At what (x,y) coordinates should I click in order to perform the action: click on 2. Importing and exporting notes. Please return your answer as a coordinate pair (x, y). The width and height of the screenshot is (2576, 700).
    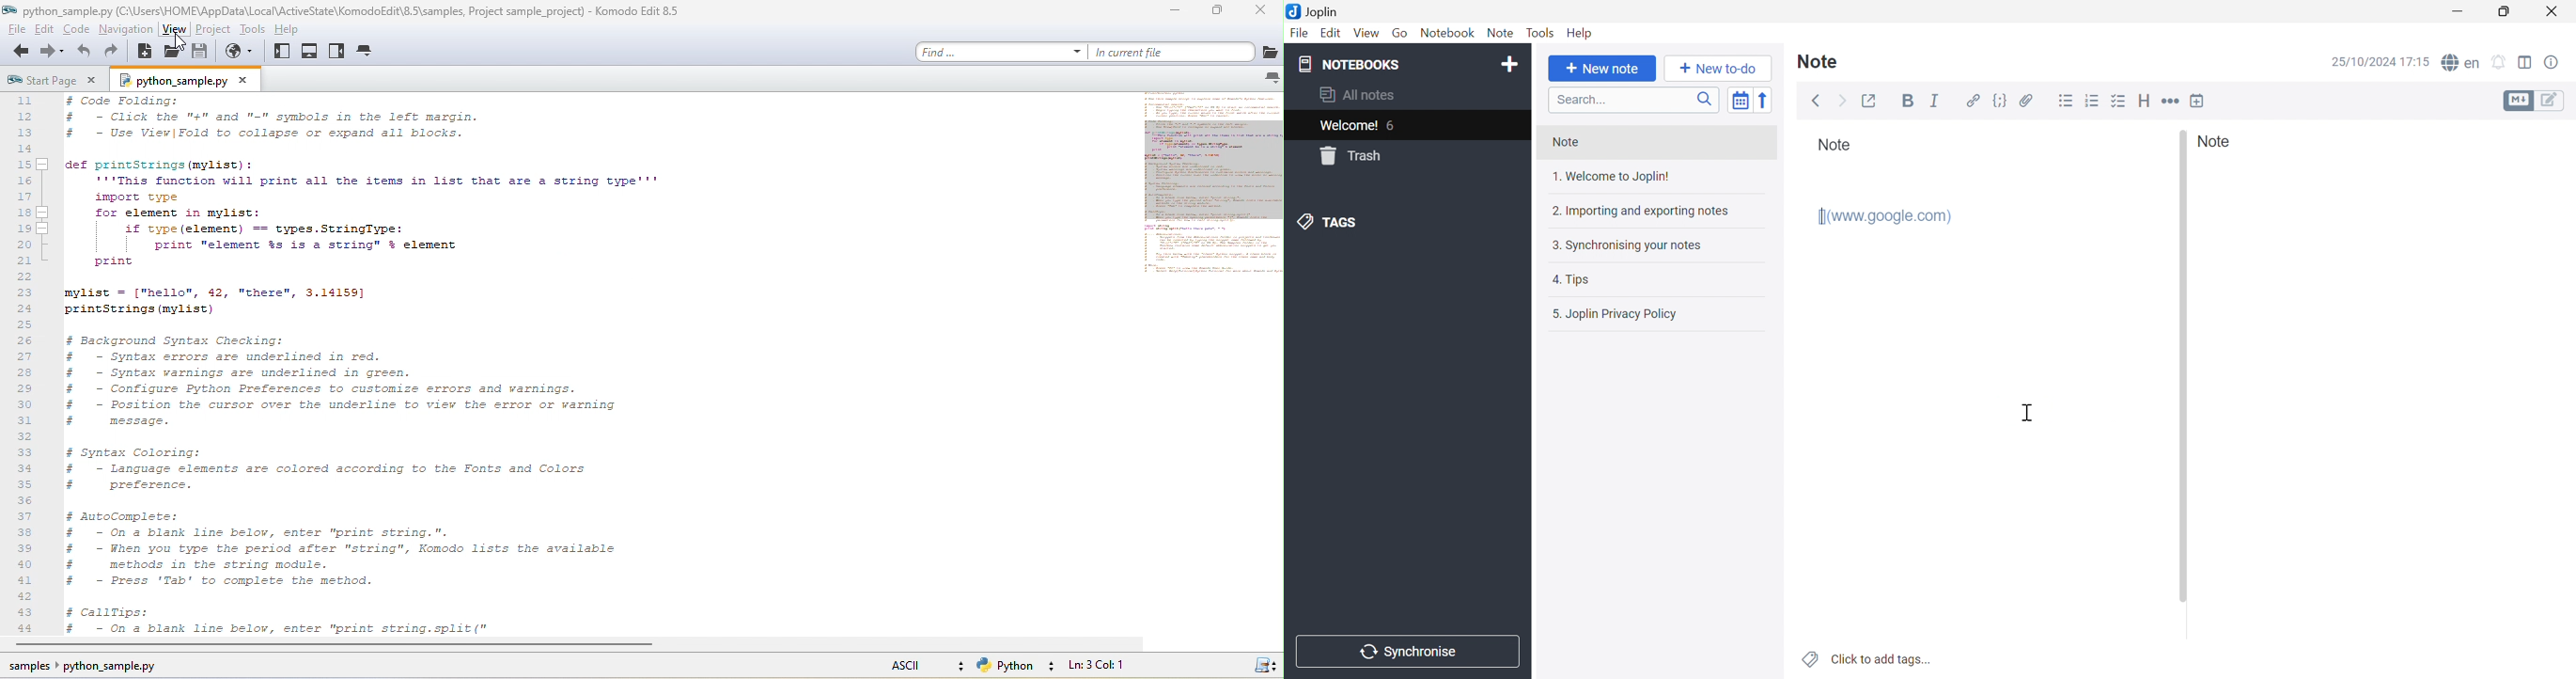
    Looking at the image, I should click on (1654, 211).